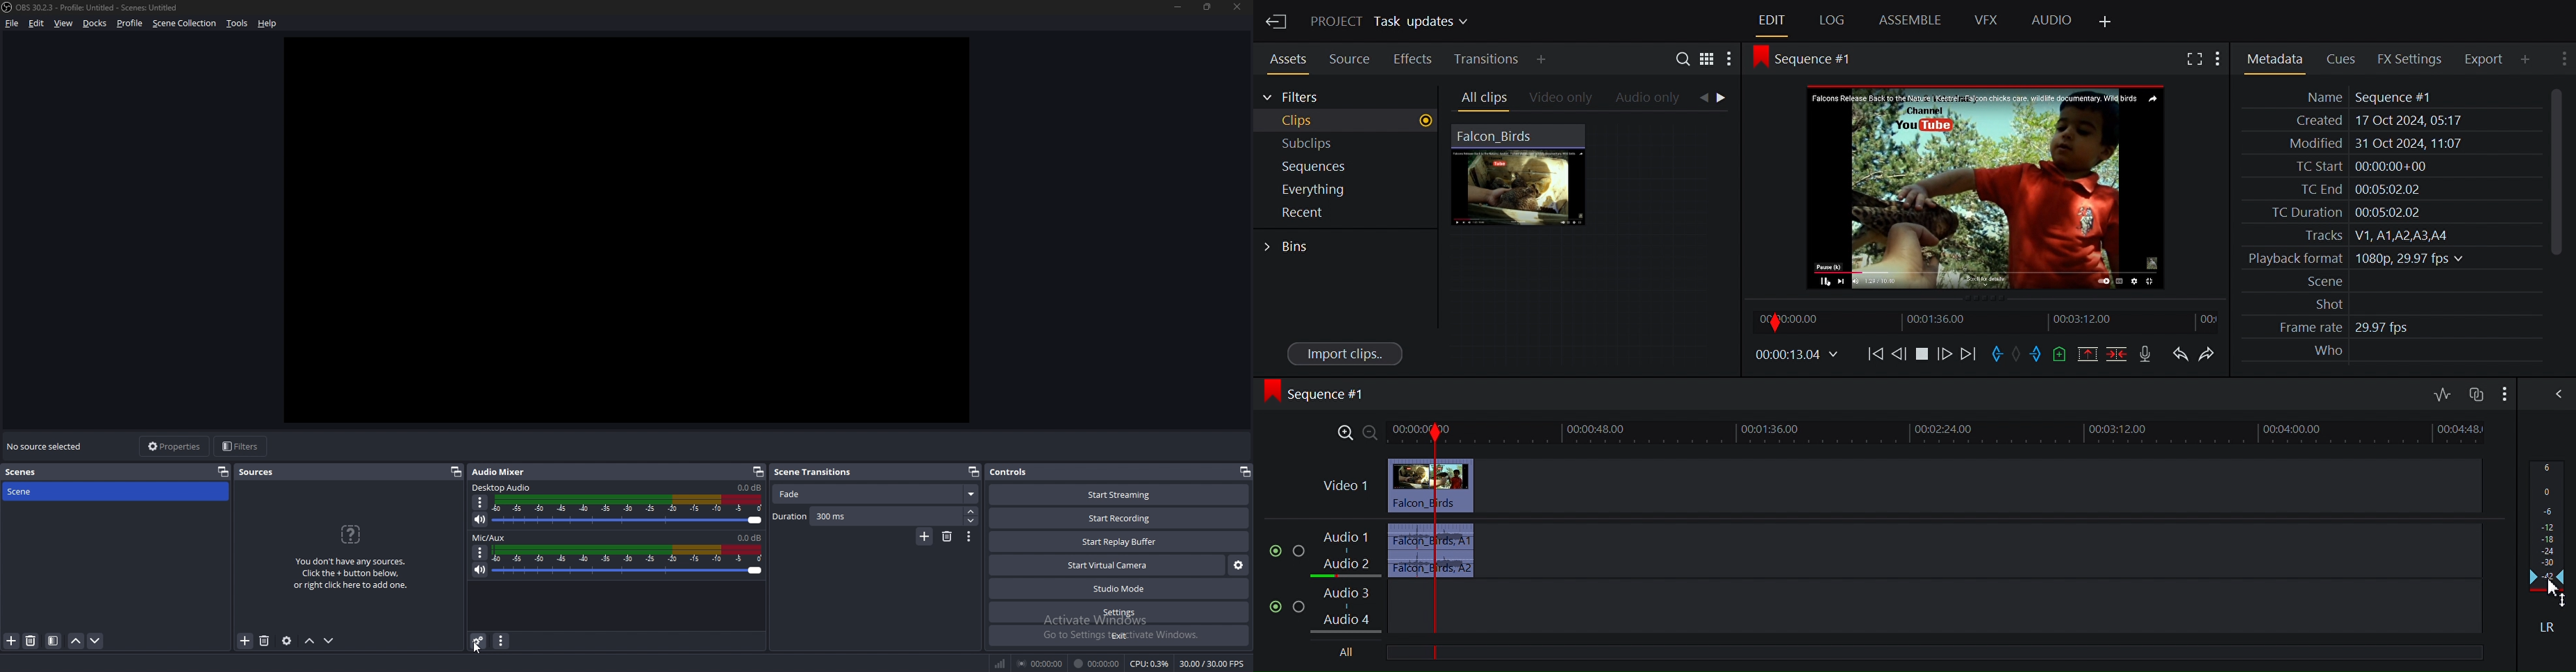 This screenshot has height=672, width=2576. What do you see at coordinates (1121, 517) in the screenshot?
I see `start recording` at bounding box center [1121, 517].